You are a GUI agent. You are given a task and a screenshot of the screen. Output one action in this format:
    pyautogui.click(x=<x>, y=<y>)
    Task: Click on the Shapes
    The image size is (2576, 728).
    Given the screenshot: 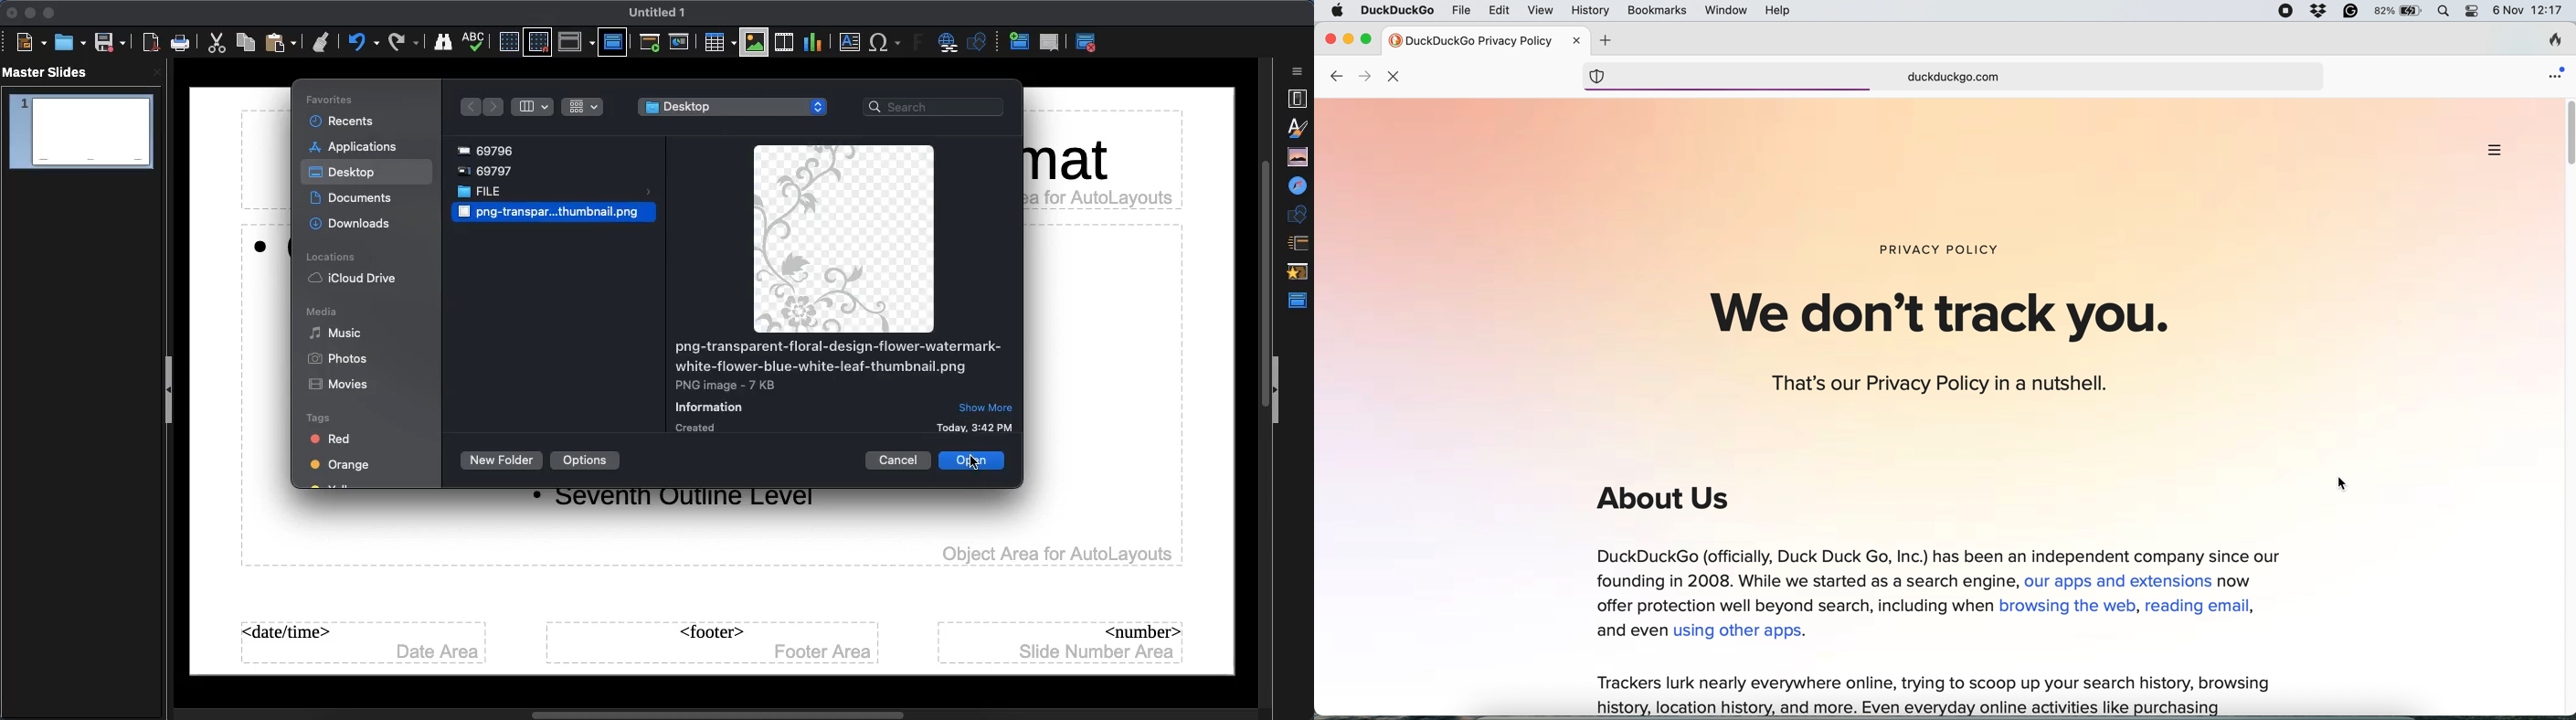 What is the action you would take?
    pyautogui.click(x=1299, y=214)
    